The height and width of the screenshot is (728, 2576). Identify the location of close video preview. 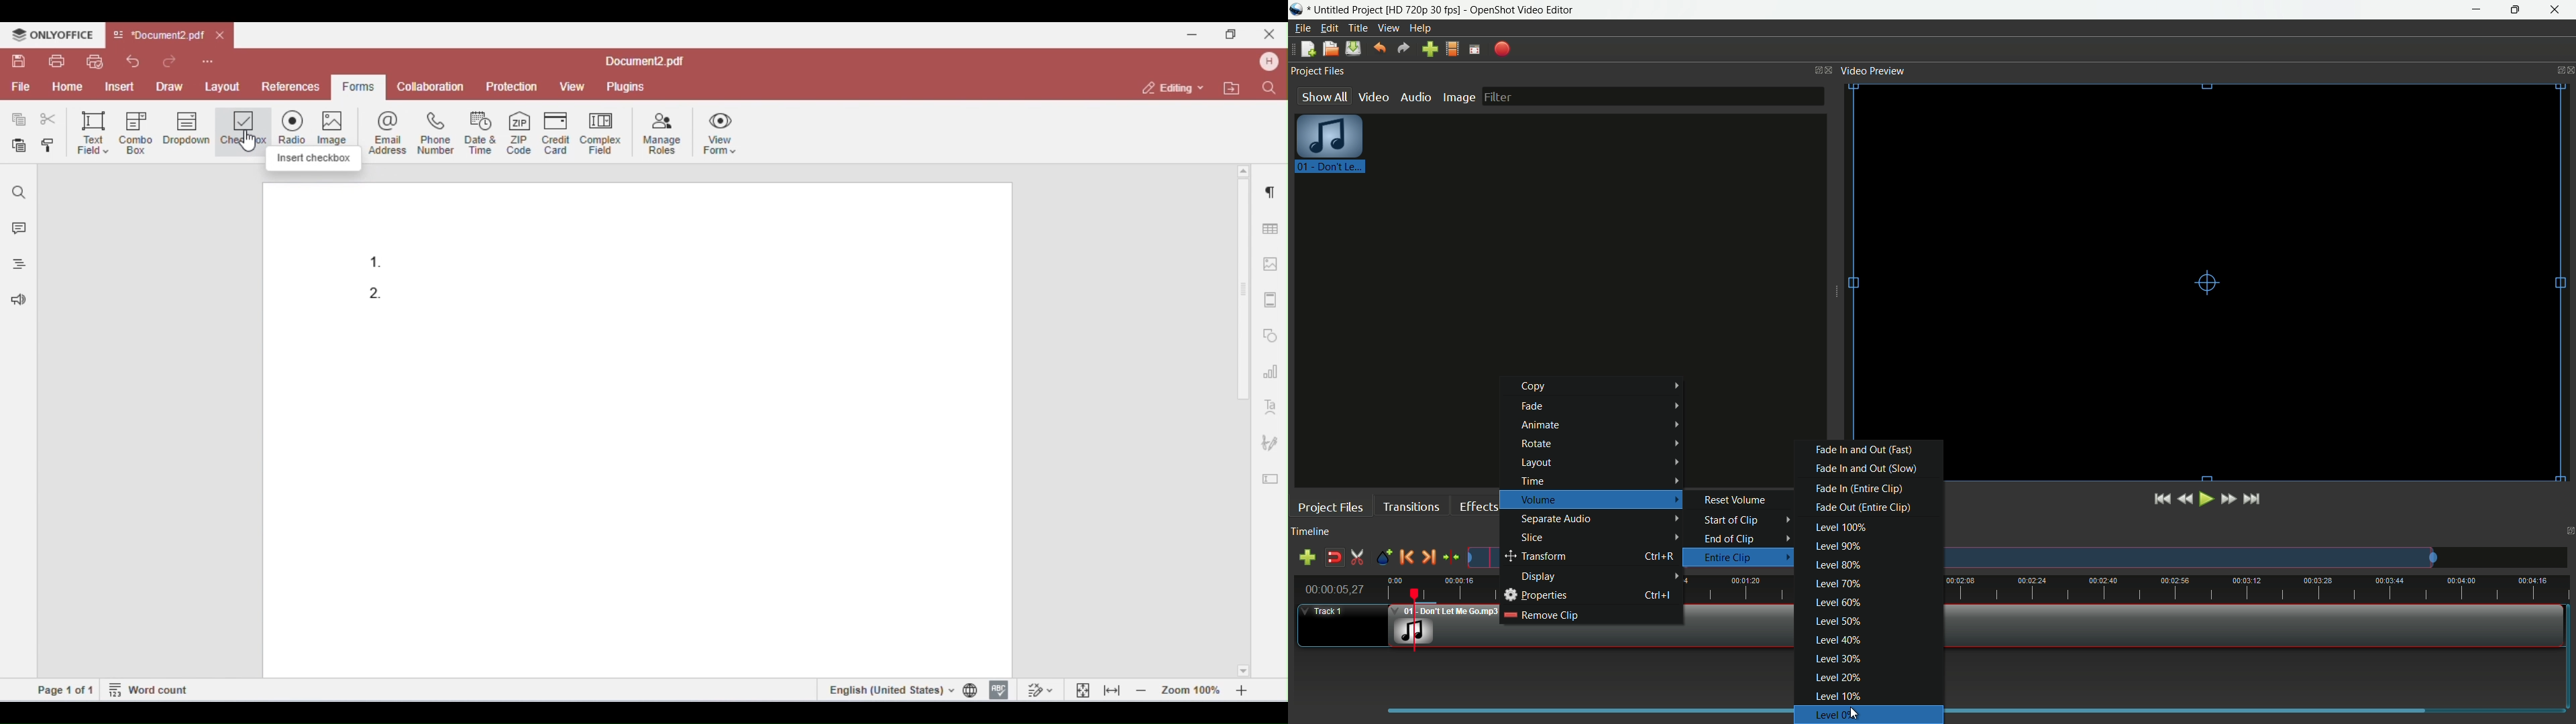
(2568, 69).